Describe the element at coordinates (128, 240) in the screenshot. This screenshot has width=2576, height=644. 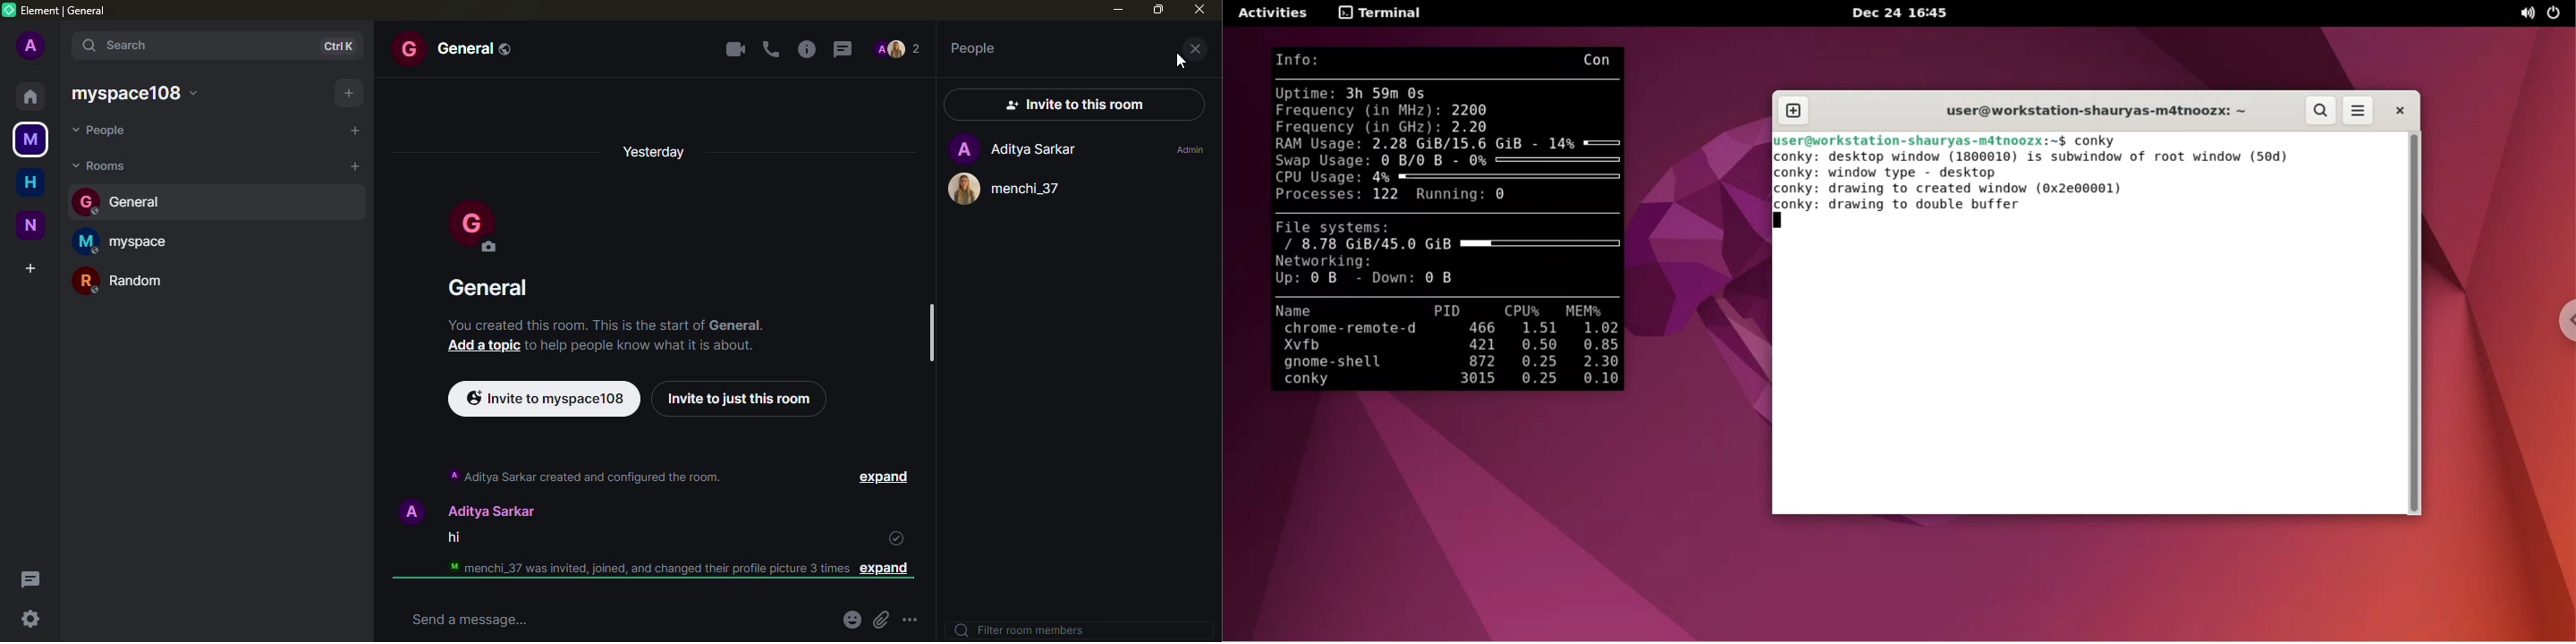
I see `myspace` at that location.